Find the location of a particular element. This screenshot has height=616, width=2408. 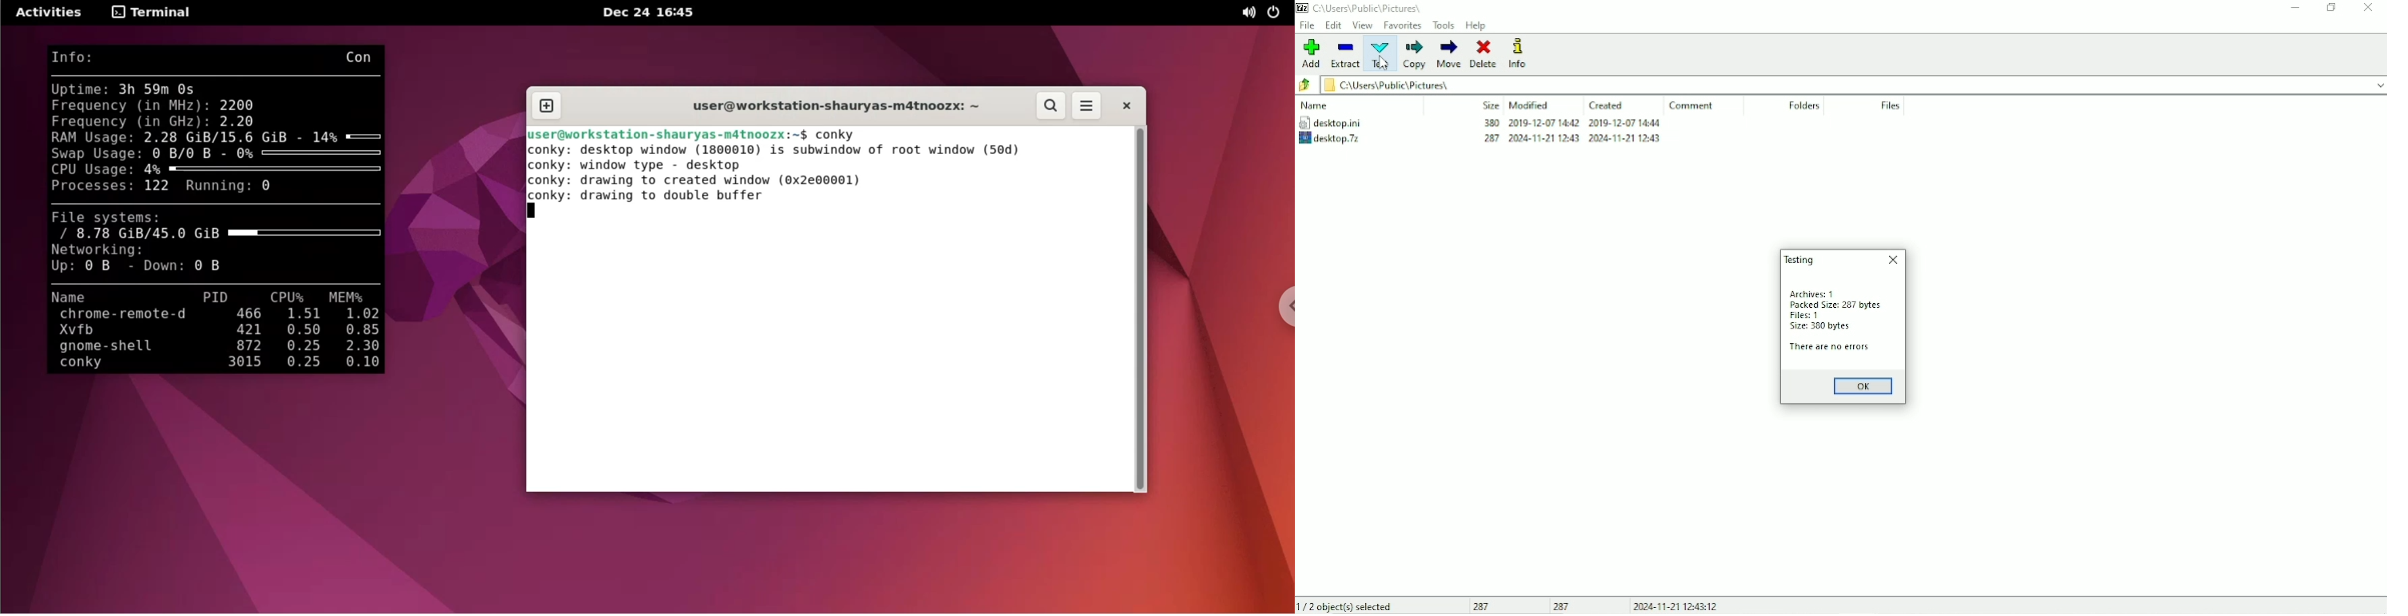

2024-11-21 1243 is located at coordinates (1625, 140).